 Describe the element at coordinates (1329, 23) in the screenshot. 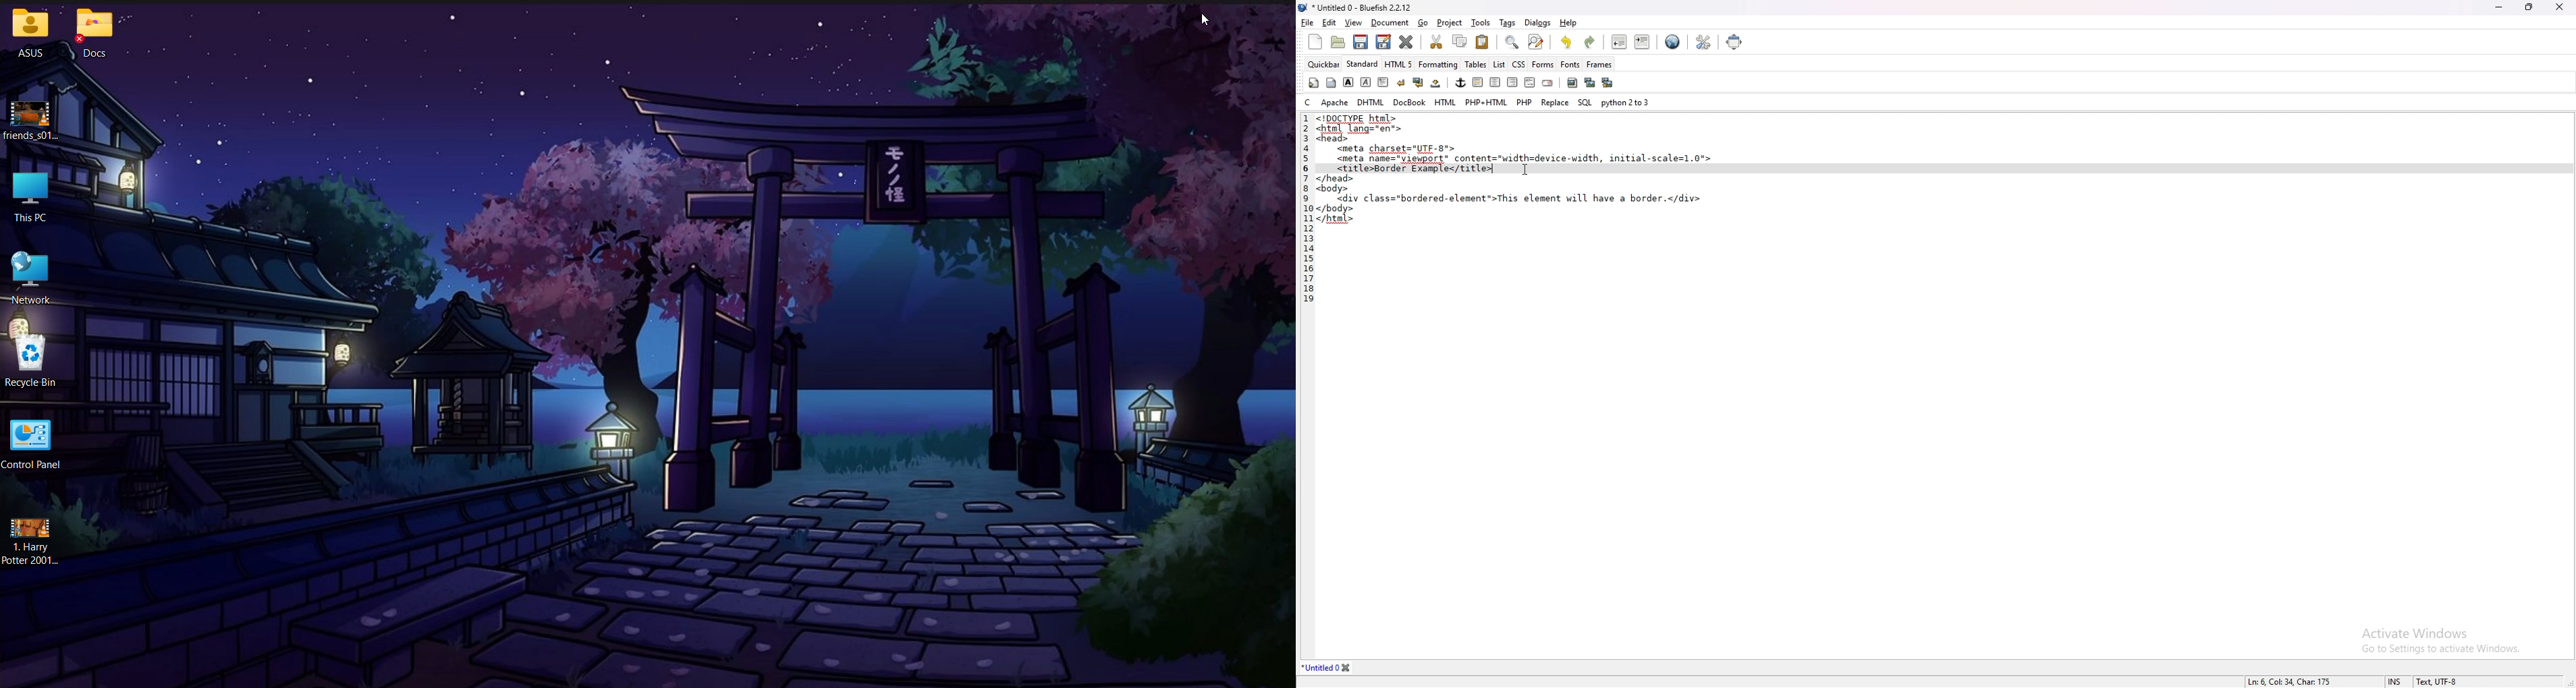

I see `edit` at that location.